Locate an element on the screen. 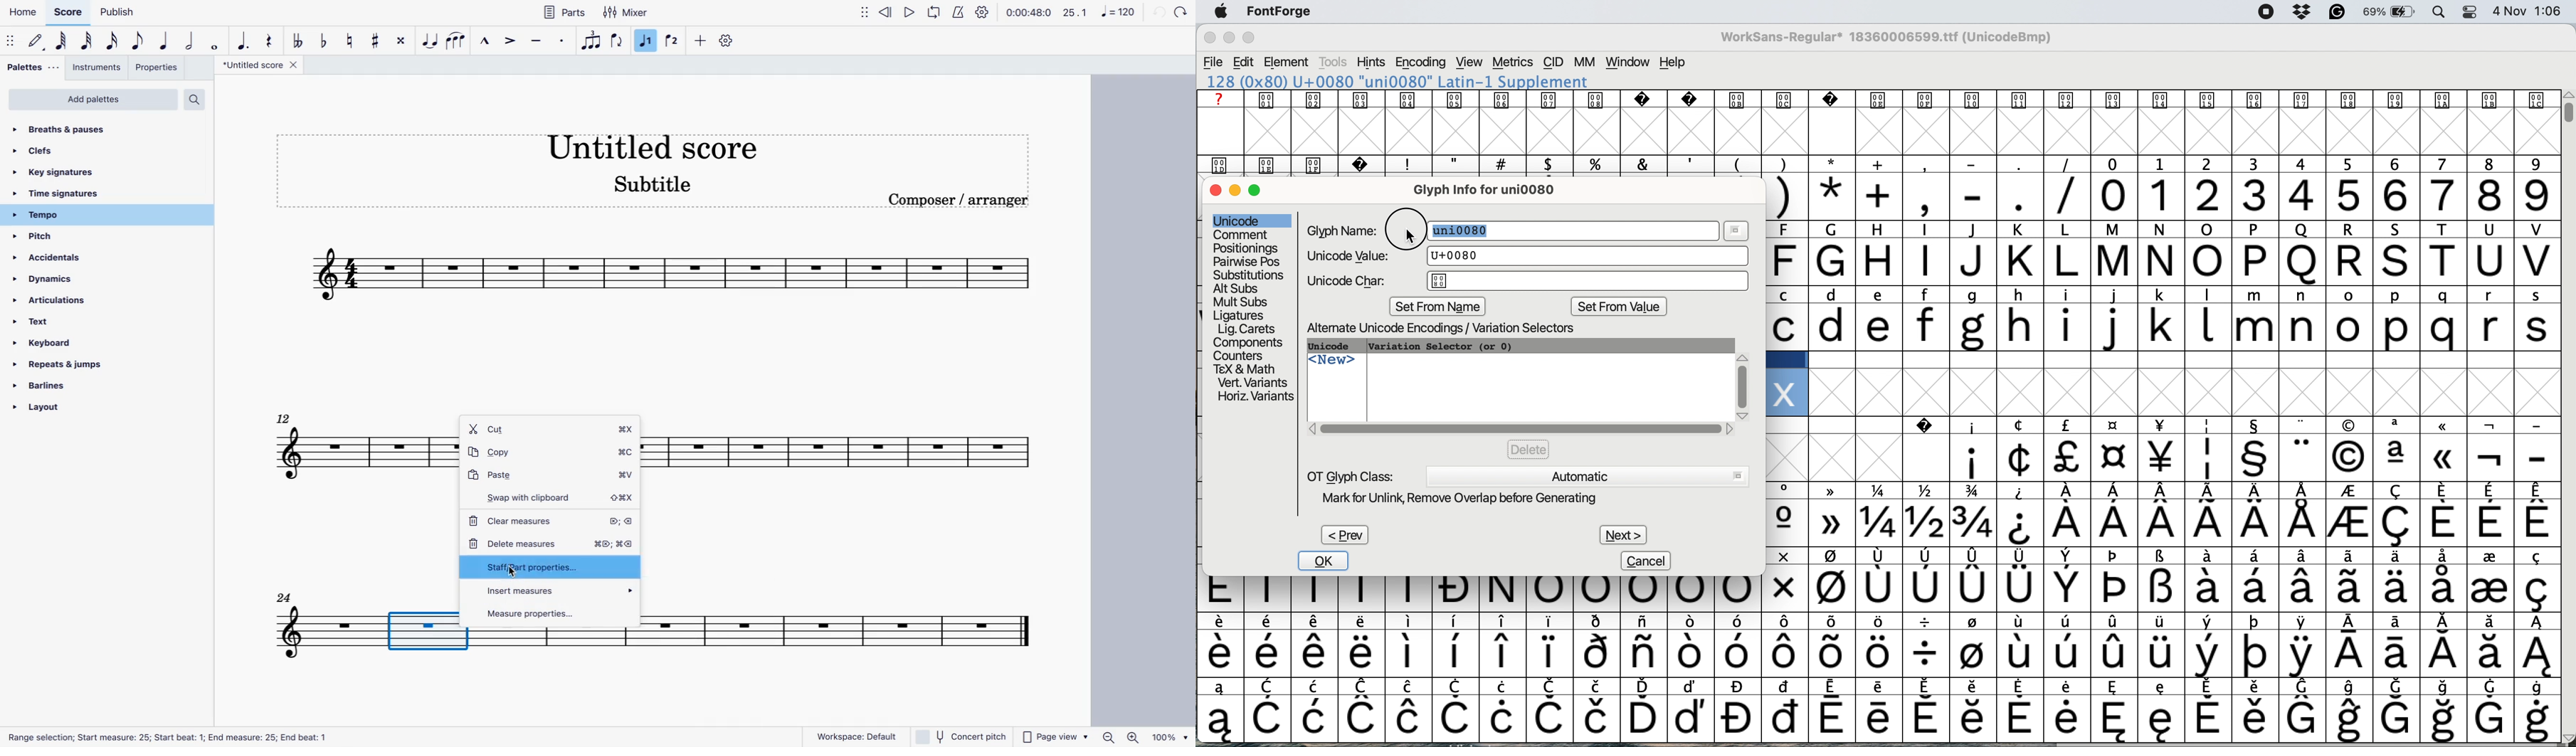 This screenshot has width=2576, height=756. score subtitle is located at coordinates (658, 186).